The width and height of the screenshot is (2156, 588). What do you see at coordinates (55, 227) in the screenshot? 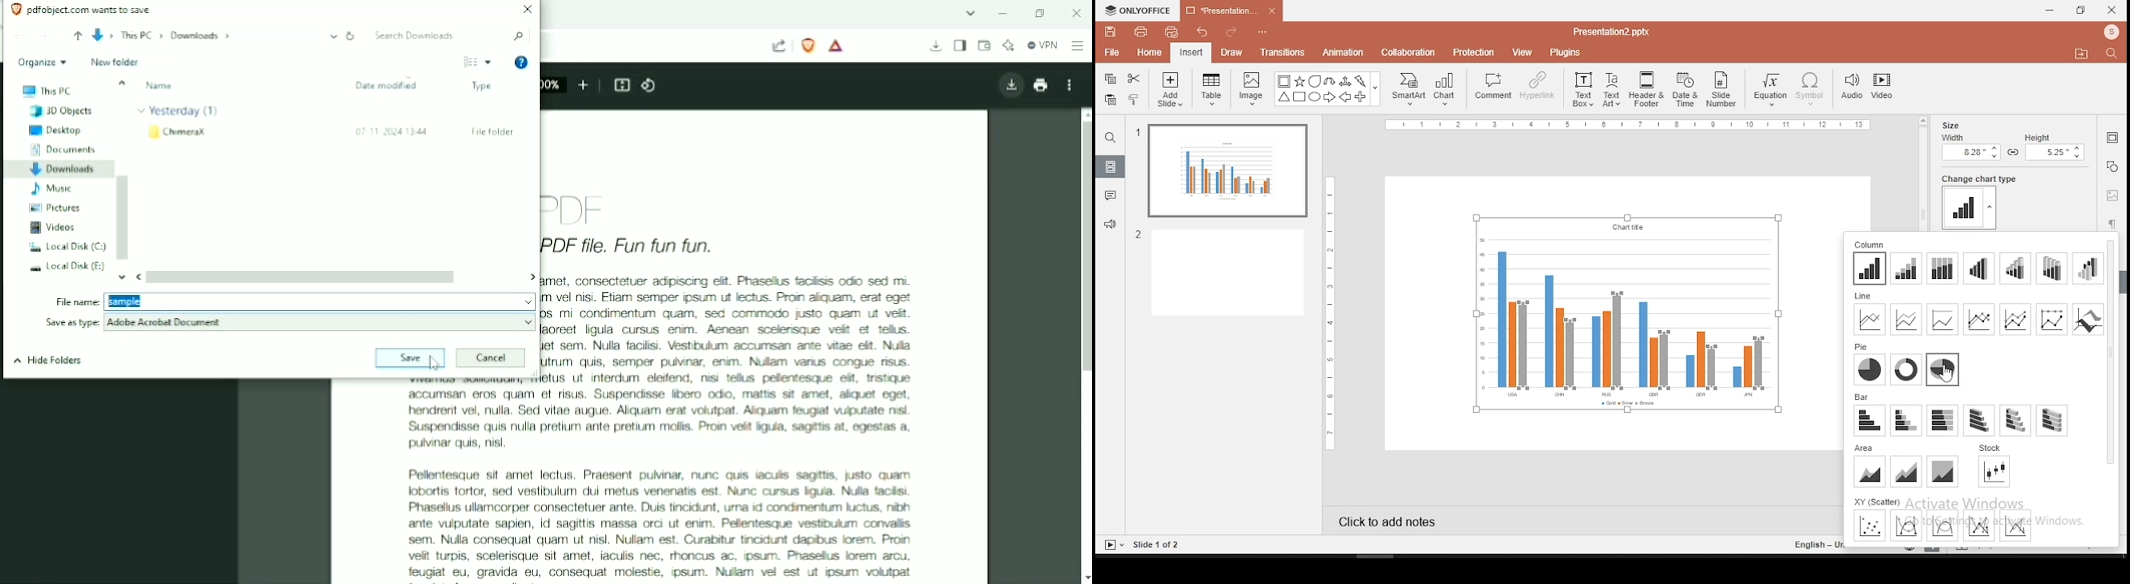
I see `Videos` at bounding box center [55, 227].